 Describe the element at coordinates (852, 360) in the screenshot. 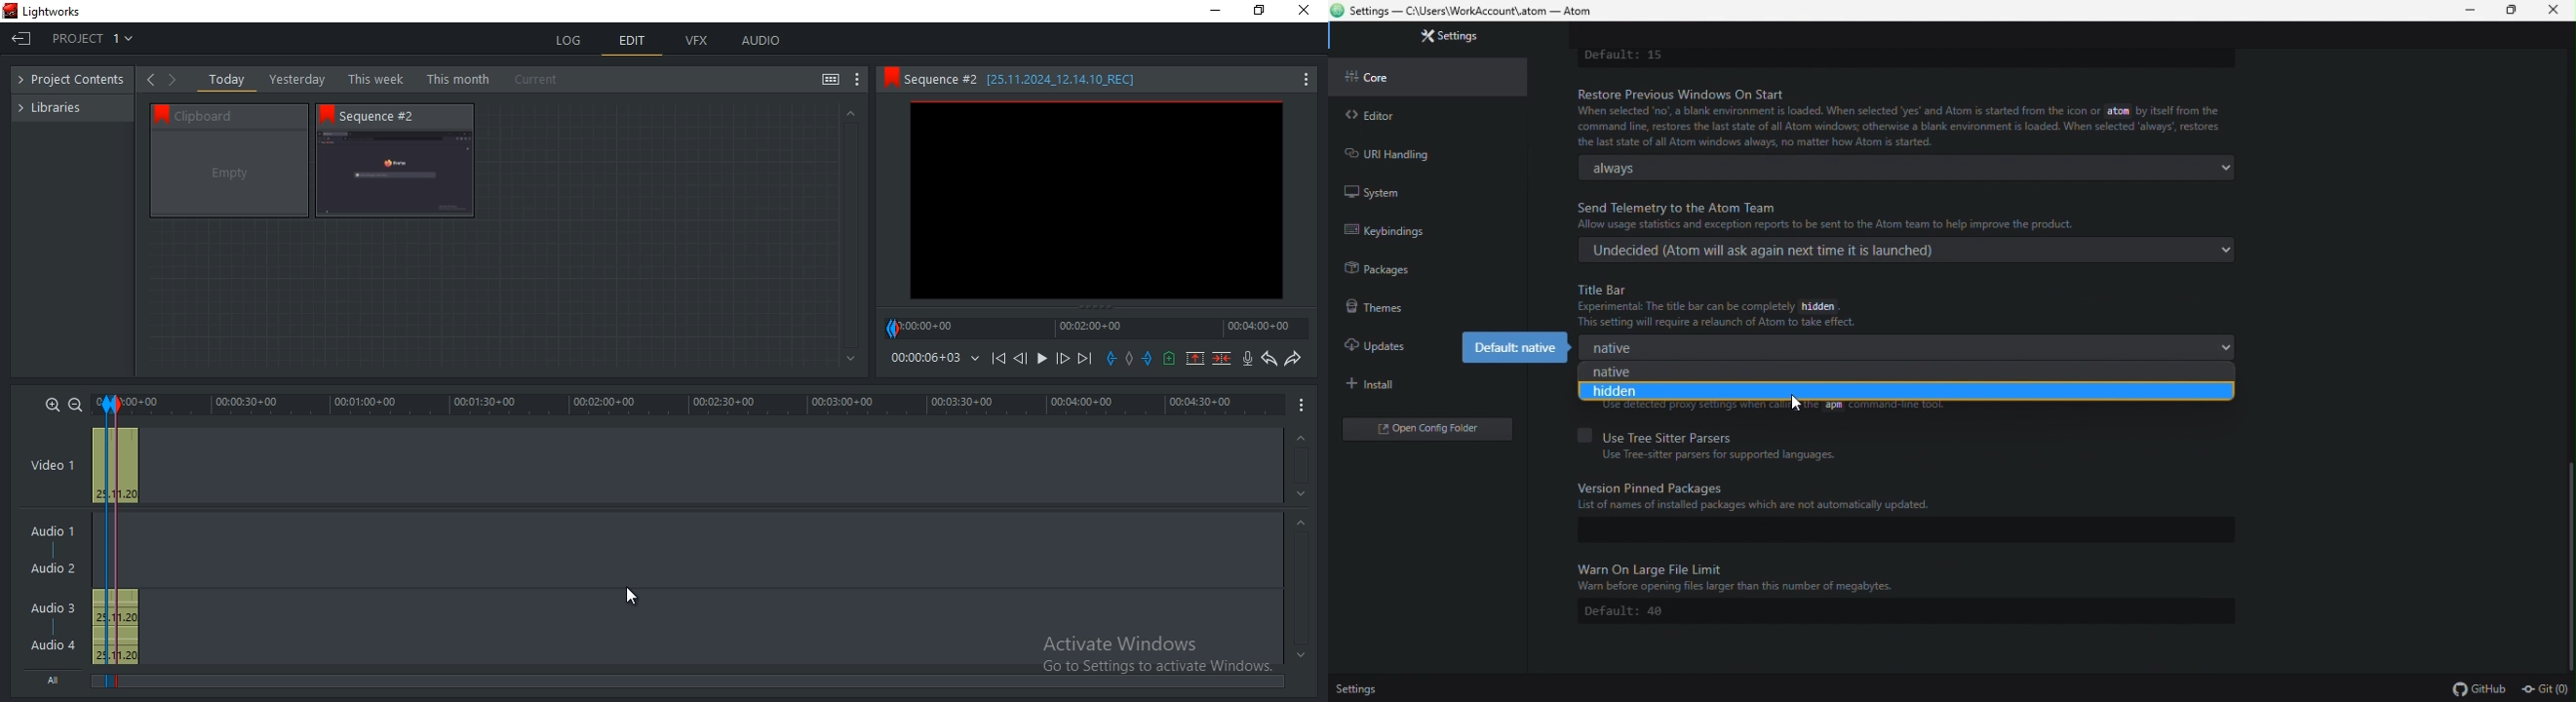

I see `Greyed out down arrow` at that location.